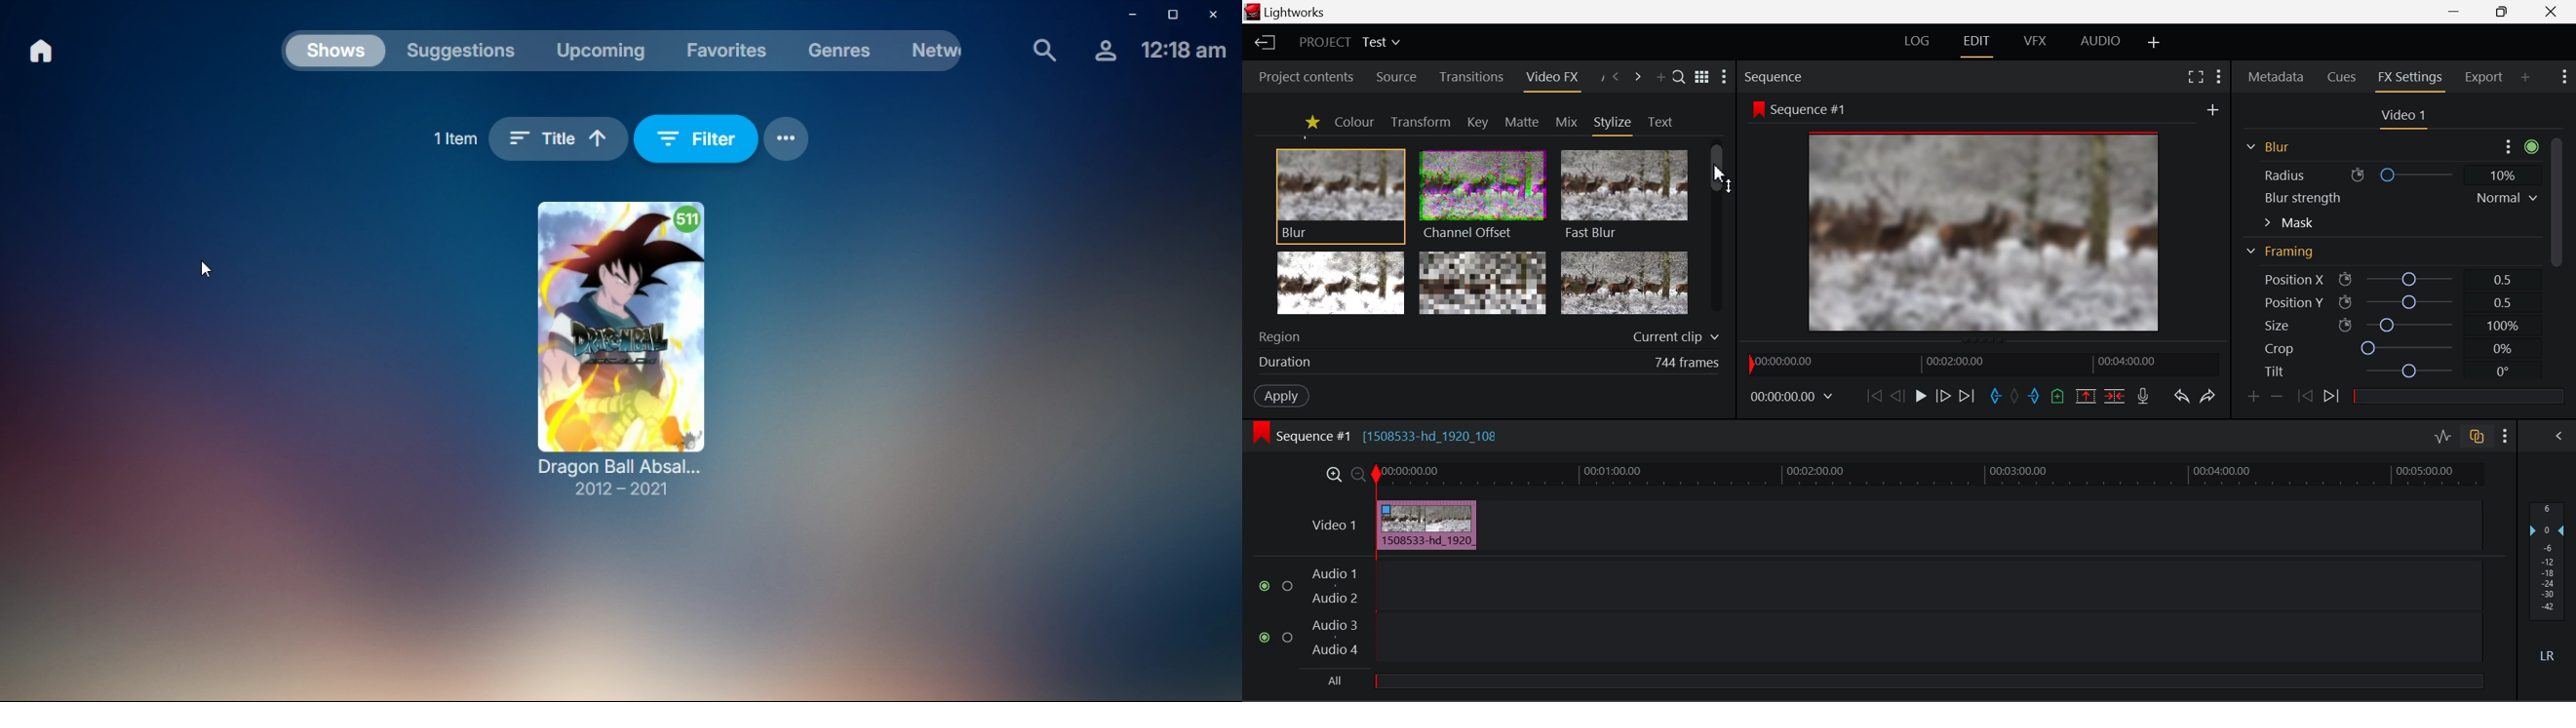  What do you see at coordinates (1873, 395) in the screenshot?
I see `To Start` at bounding box center [1873, 395].